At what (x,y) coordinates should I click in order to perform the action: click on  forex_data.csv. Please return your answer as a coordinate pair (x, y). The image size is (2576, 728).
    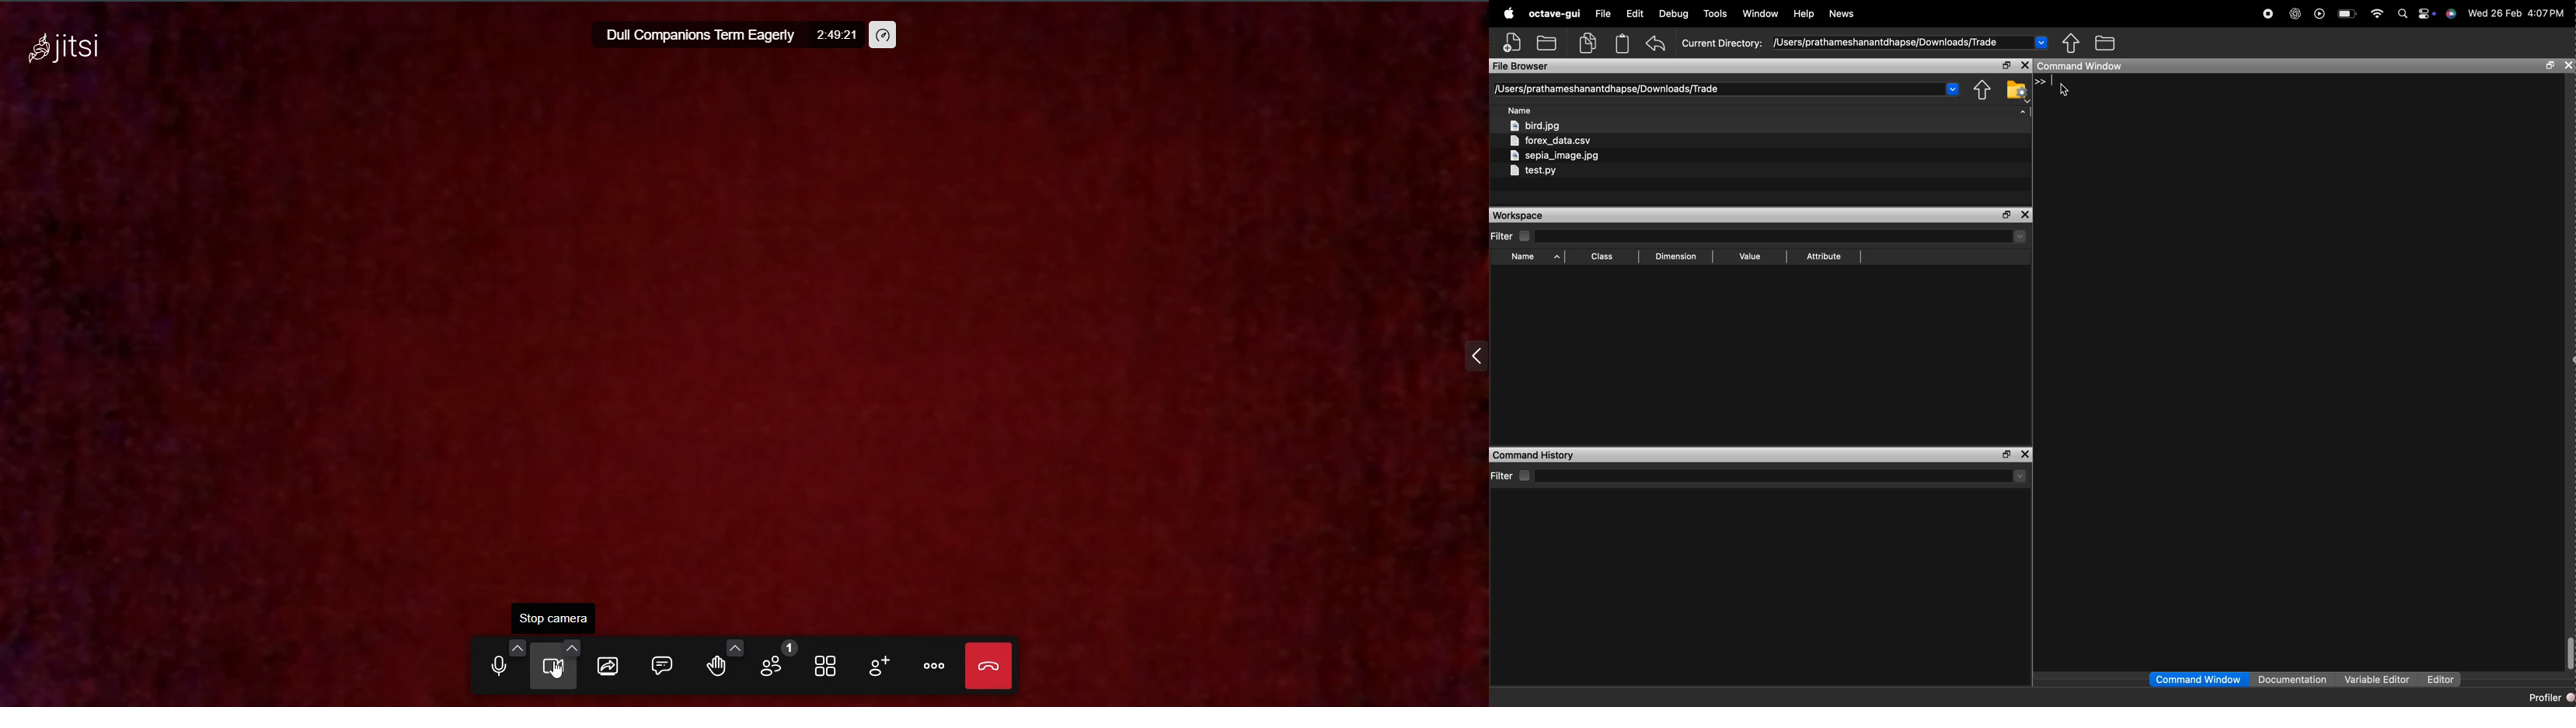
    Looking at the image, I should click on (1550, 140).